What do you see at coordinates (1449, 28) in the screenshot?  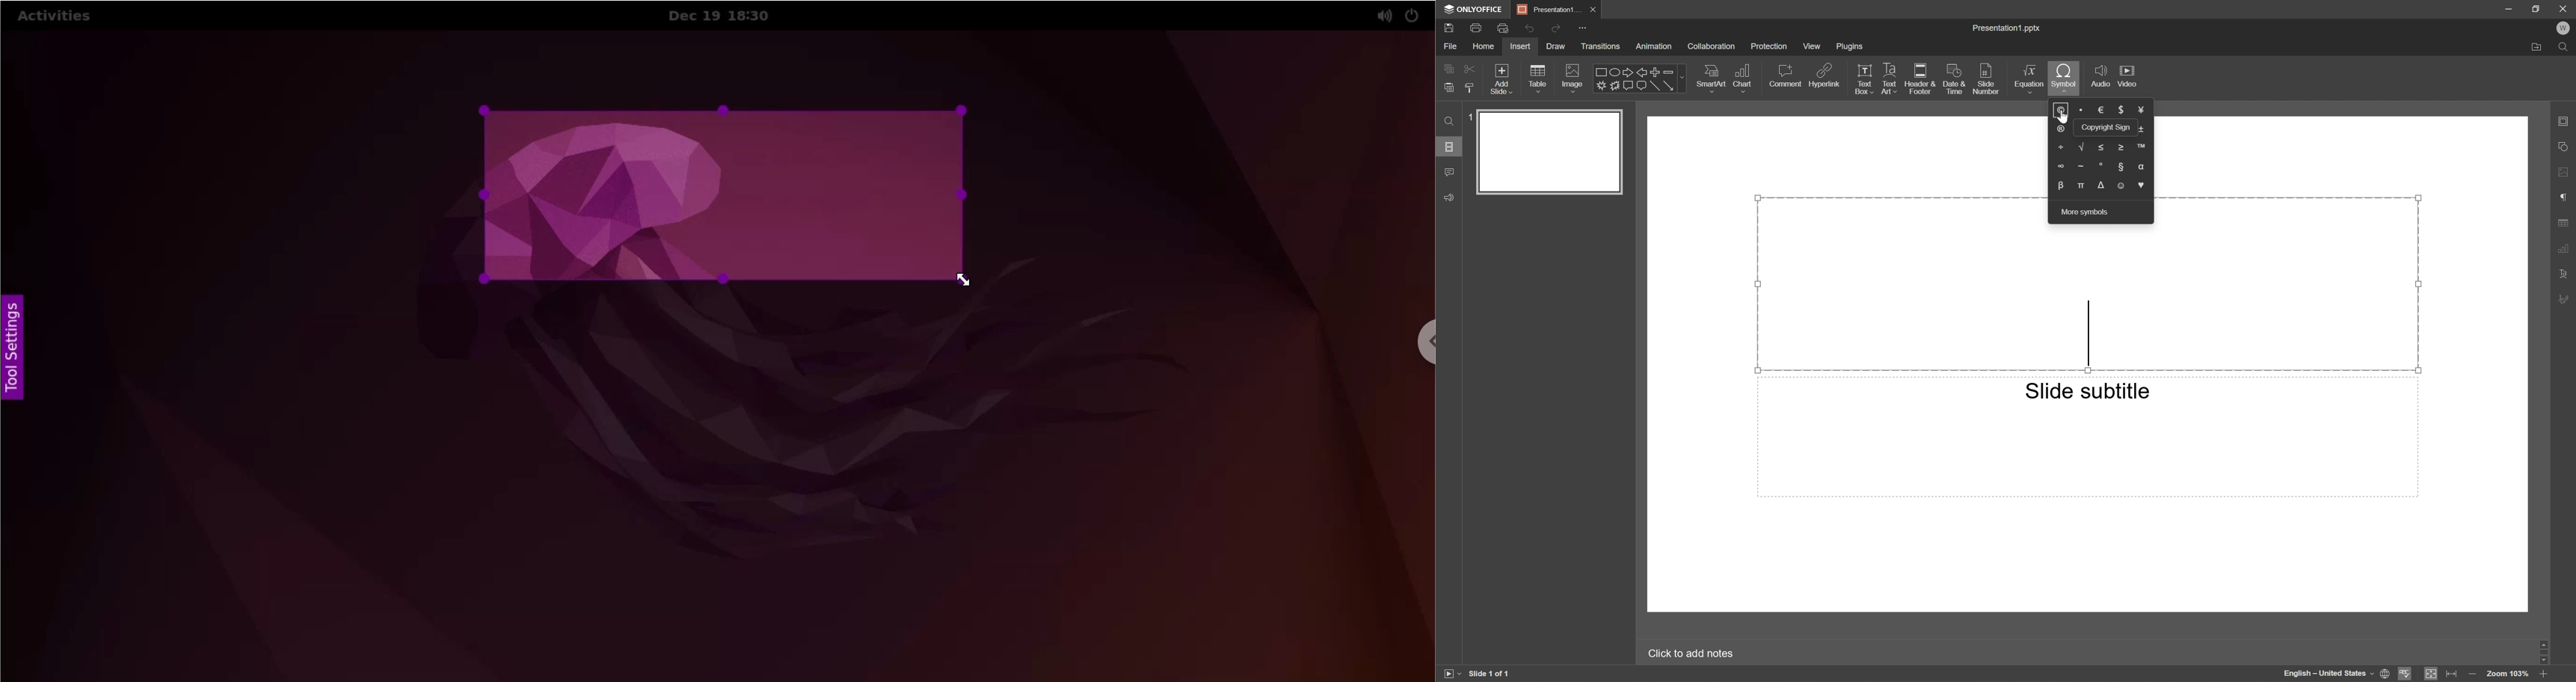 I see `Save` at bounding box center [1449, 28].